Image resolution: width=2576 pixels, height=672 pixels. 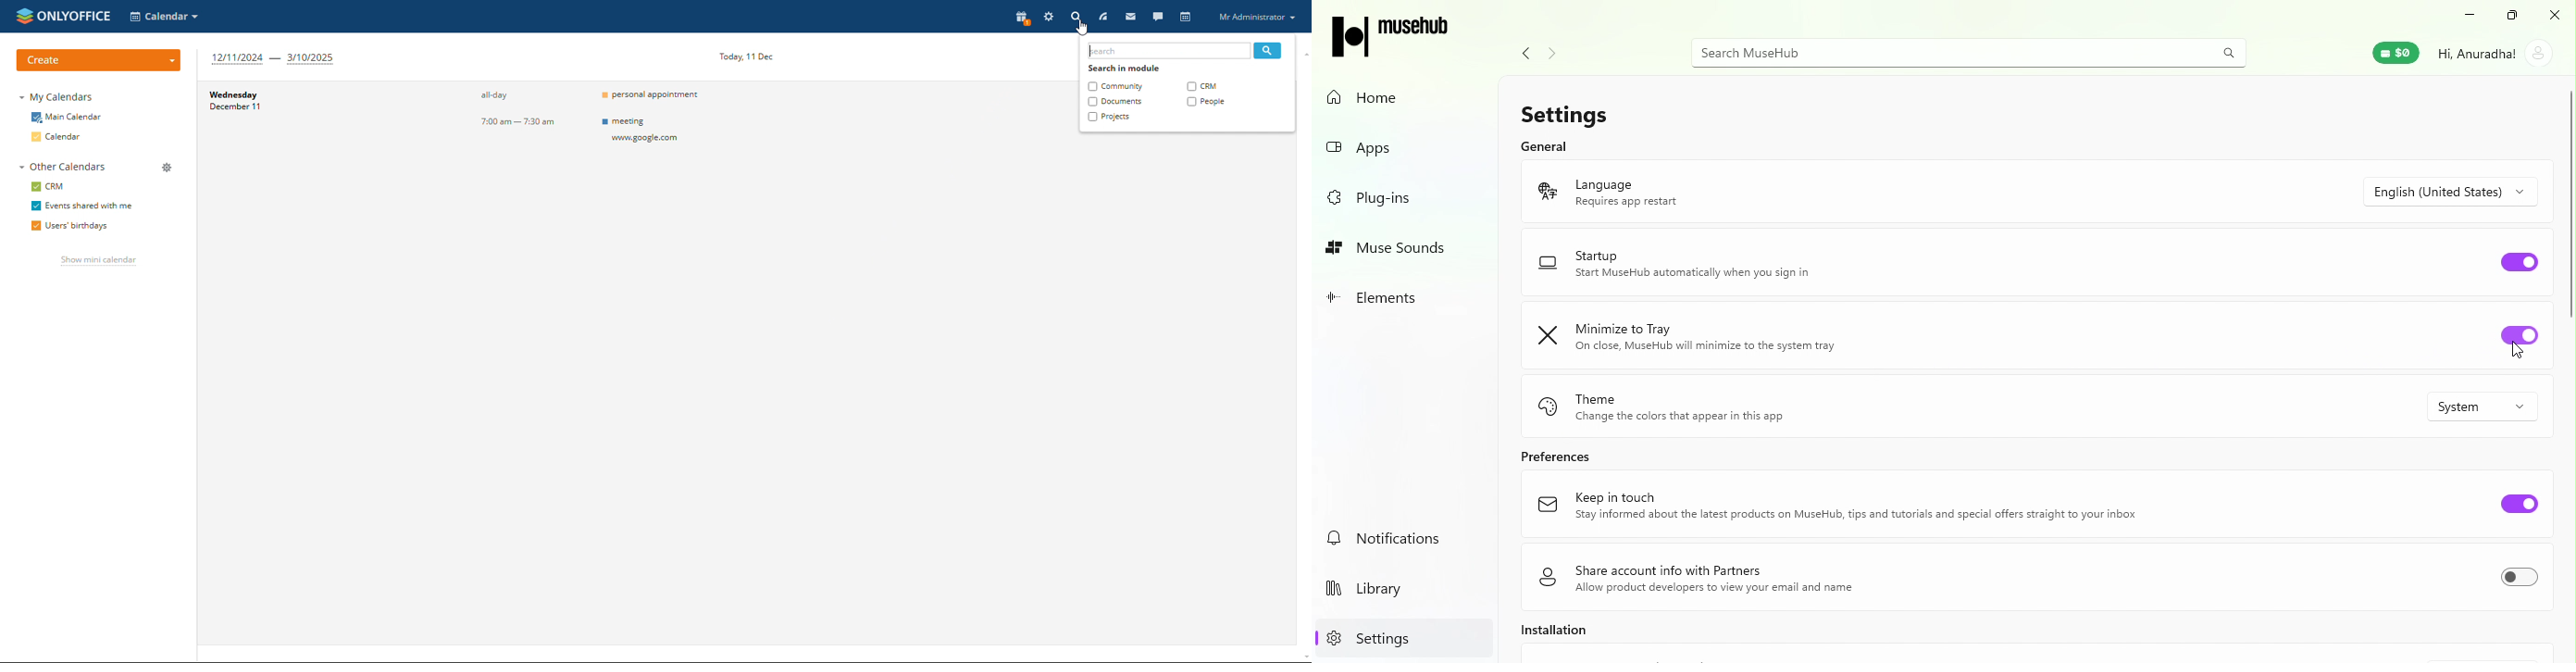 What do you see at coordinates (2510, 16) in the screenshot?
I see `Maximize` at bounding box center [2510, 16].